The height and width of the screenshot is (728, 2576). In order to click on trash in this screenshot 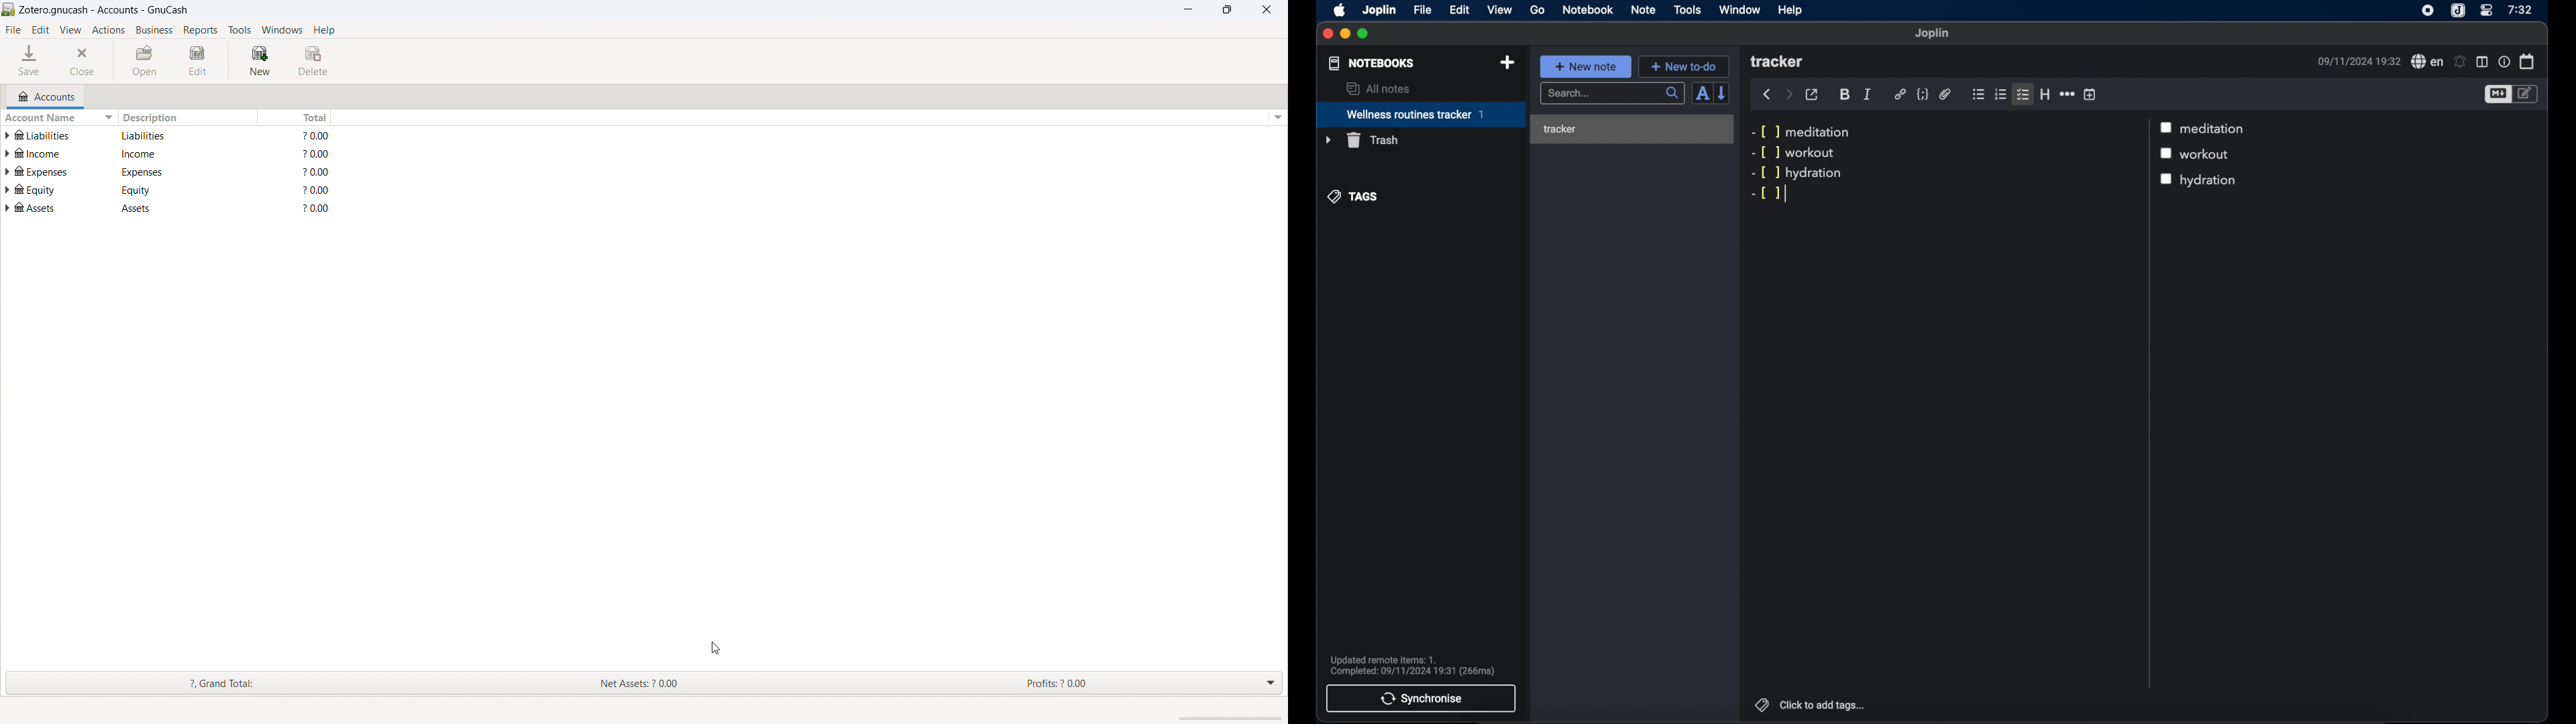, I will do `click(1361, 140)`.